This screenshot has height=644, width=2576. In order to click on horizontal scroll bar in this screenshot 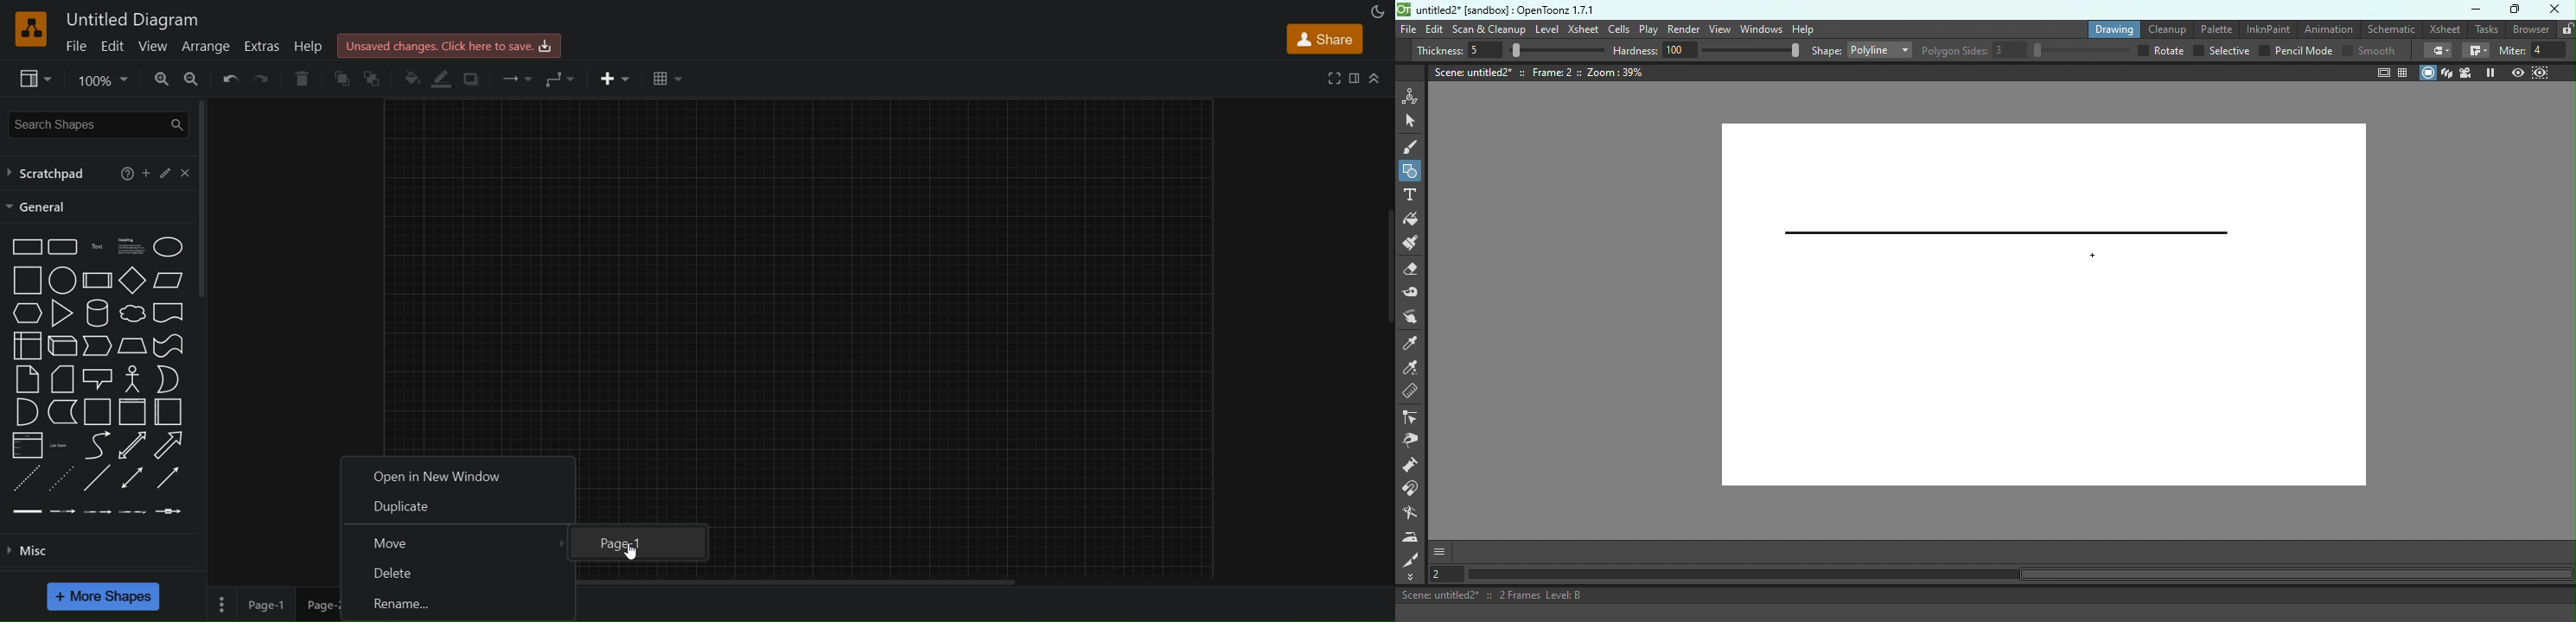, I will do `click(803, 583)`.